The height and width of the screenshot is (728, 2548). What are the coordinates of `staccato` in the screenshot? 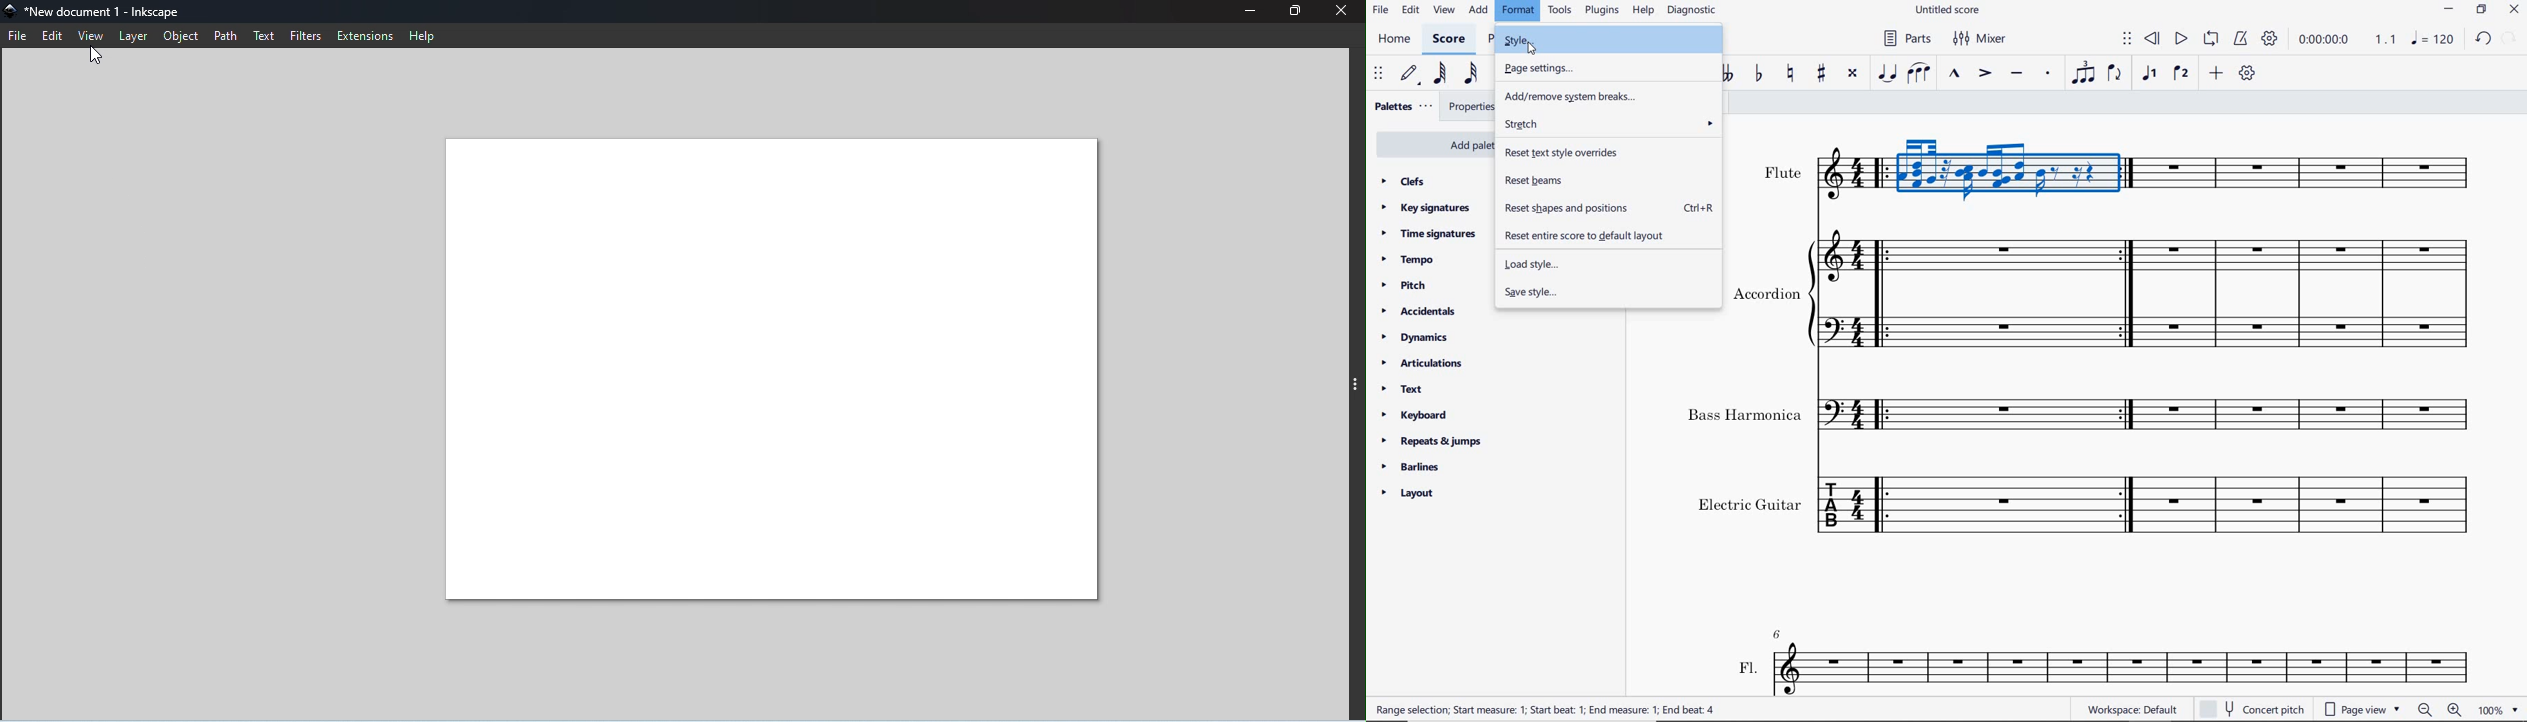 It's located at (2049, 76).